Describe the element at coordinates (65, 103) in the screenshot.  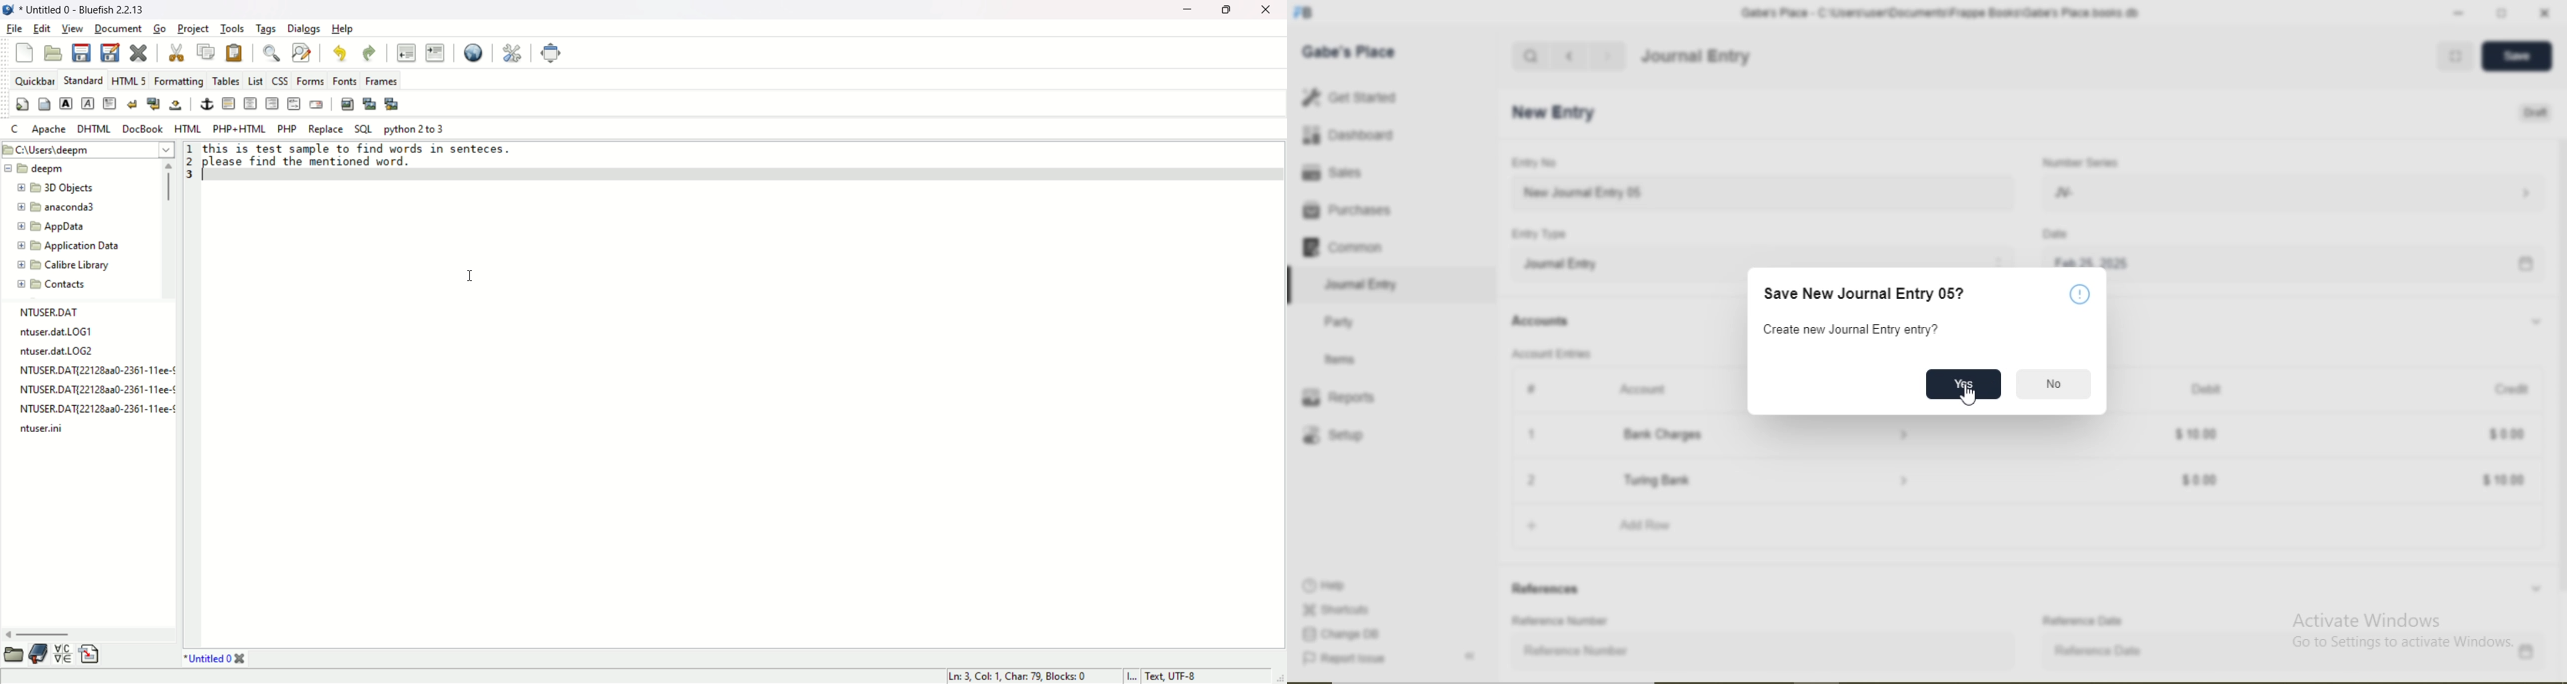
I see `strong` at that location.